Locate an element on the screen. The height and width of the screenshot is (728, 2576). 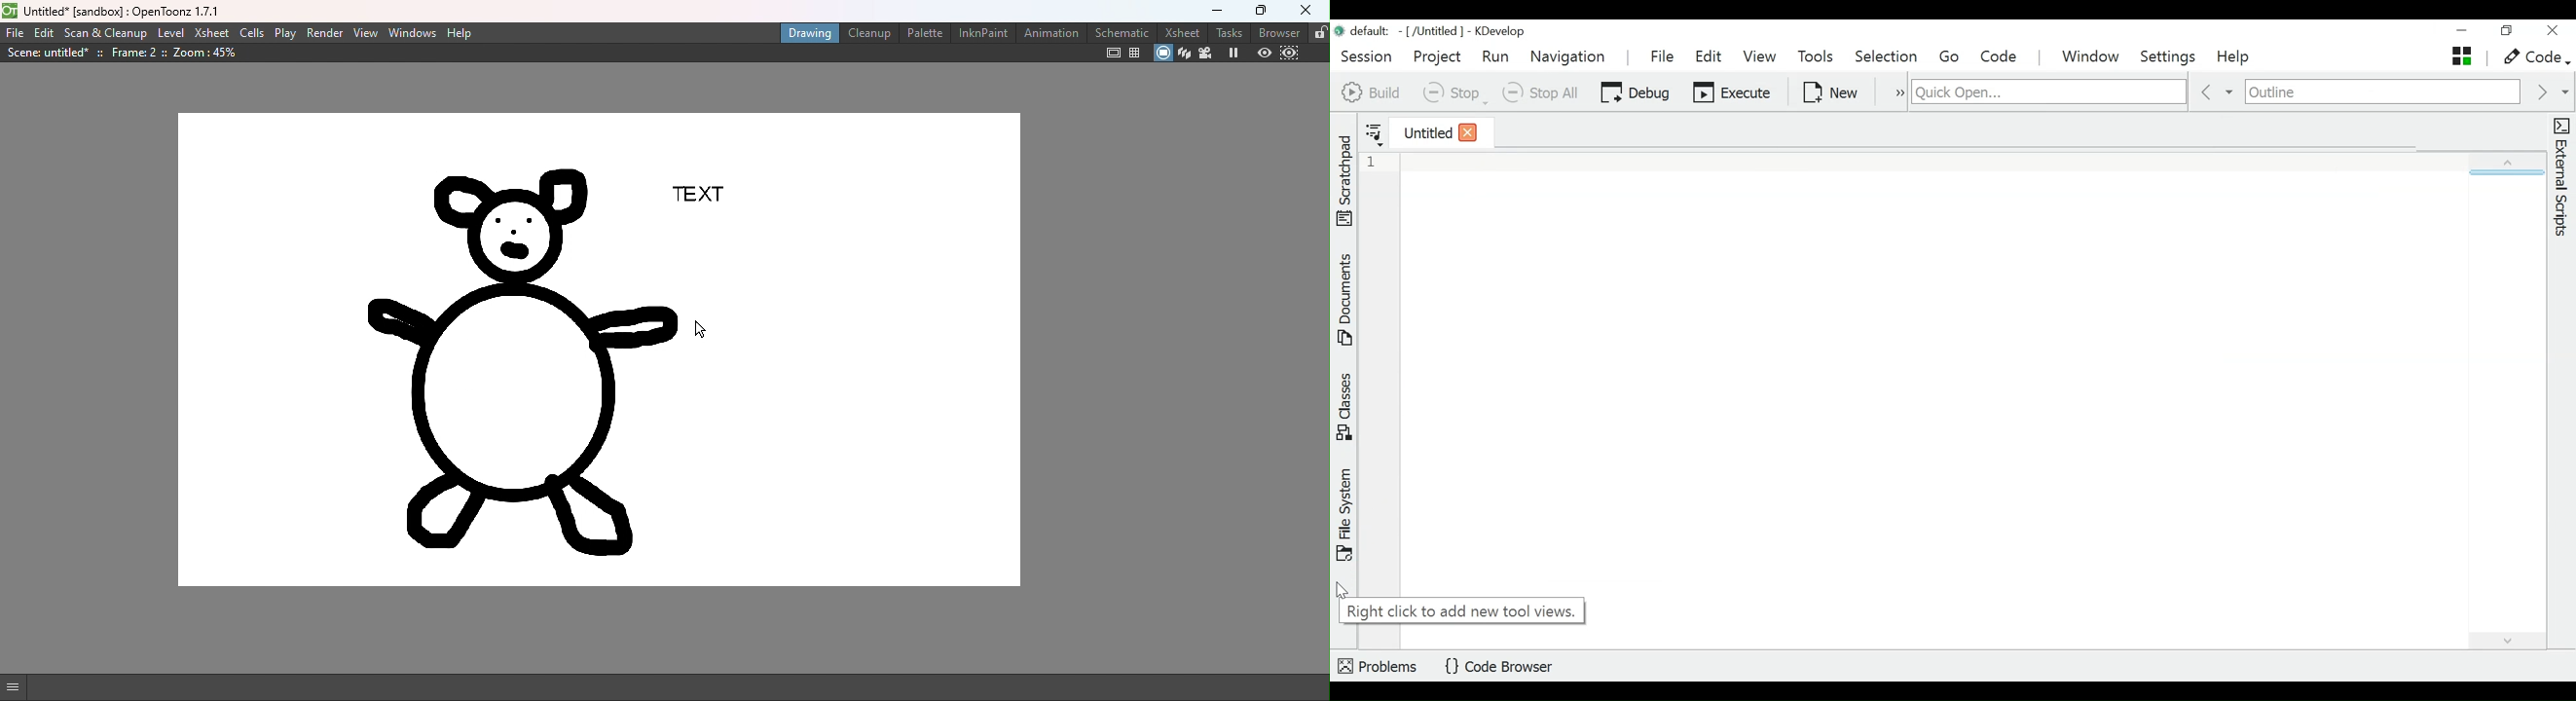
Windows is located at coordinates (414, 33).